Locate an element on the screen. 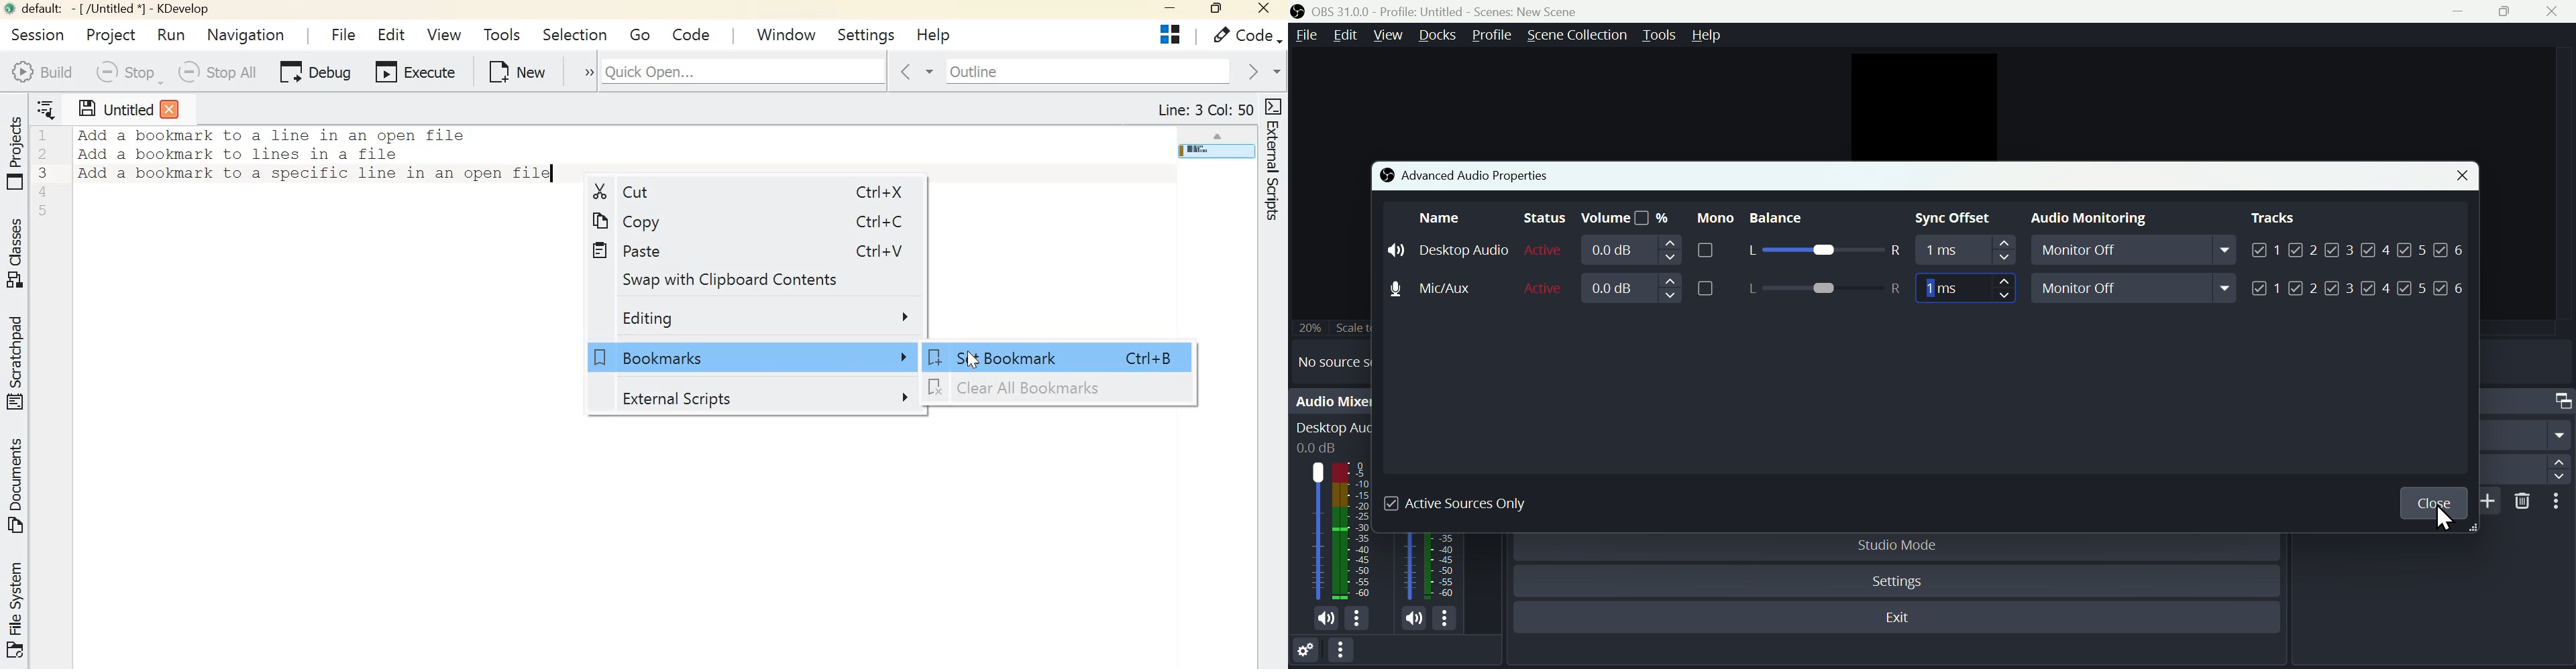  (un)check Track 3 is located at coordinates (2340, 249).